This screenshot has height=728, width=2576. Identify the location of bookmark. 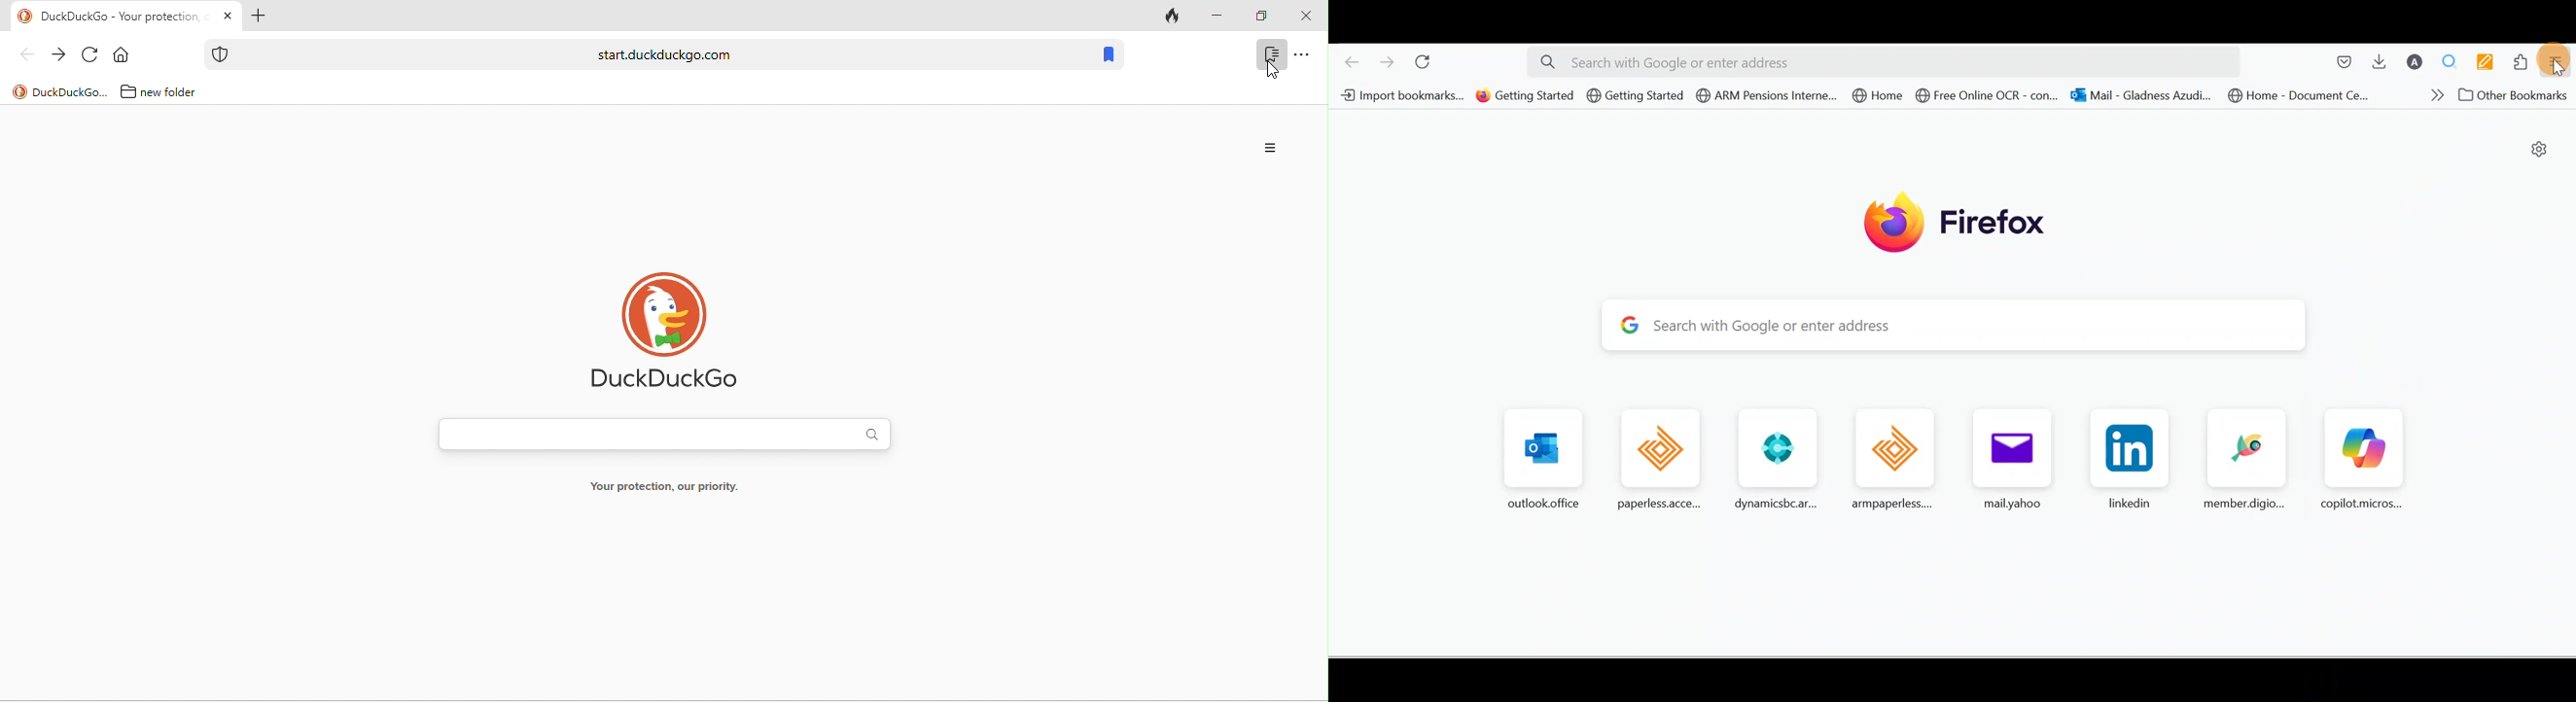
(1271, 54).